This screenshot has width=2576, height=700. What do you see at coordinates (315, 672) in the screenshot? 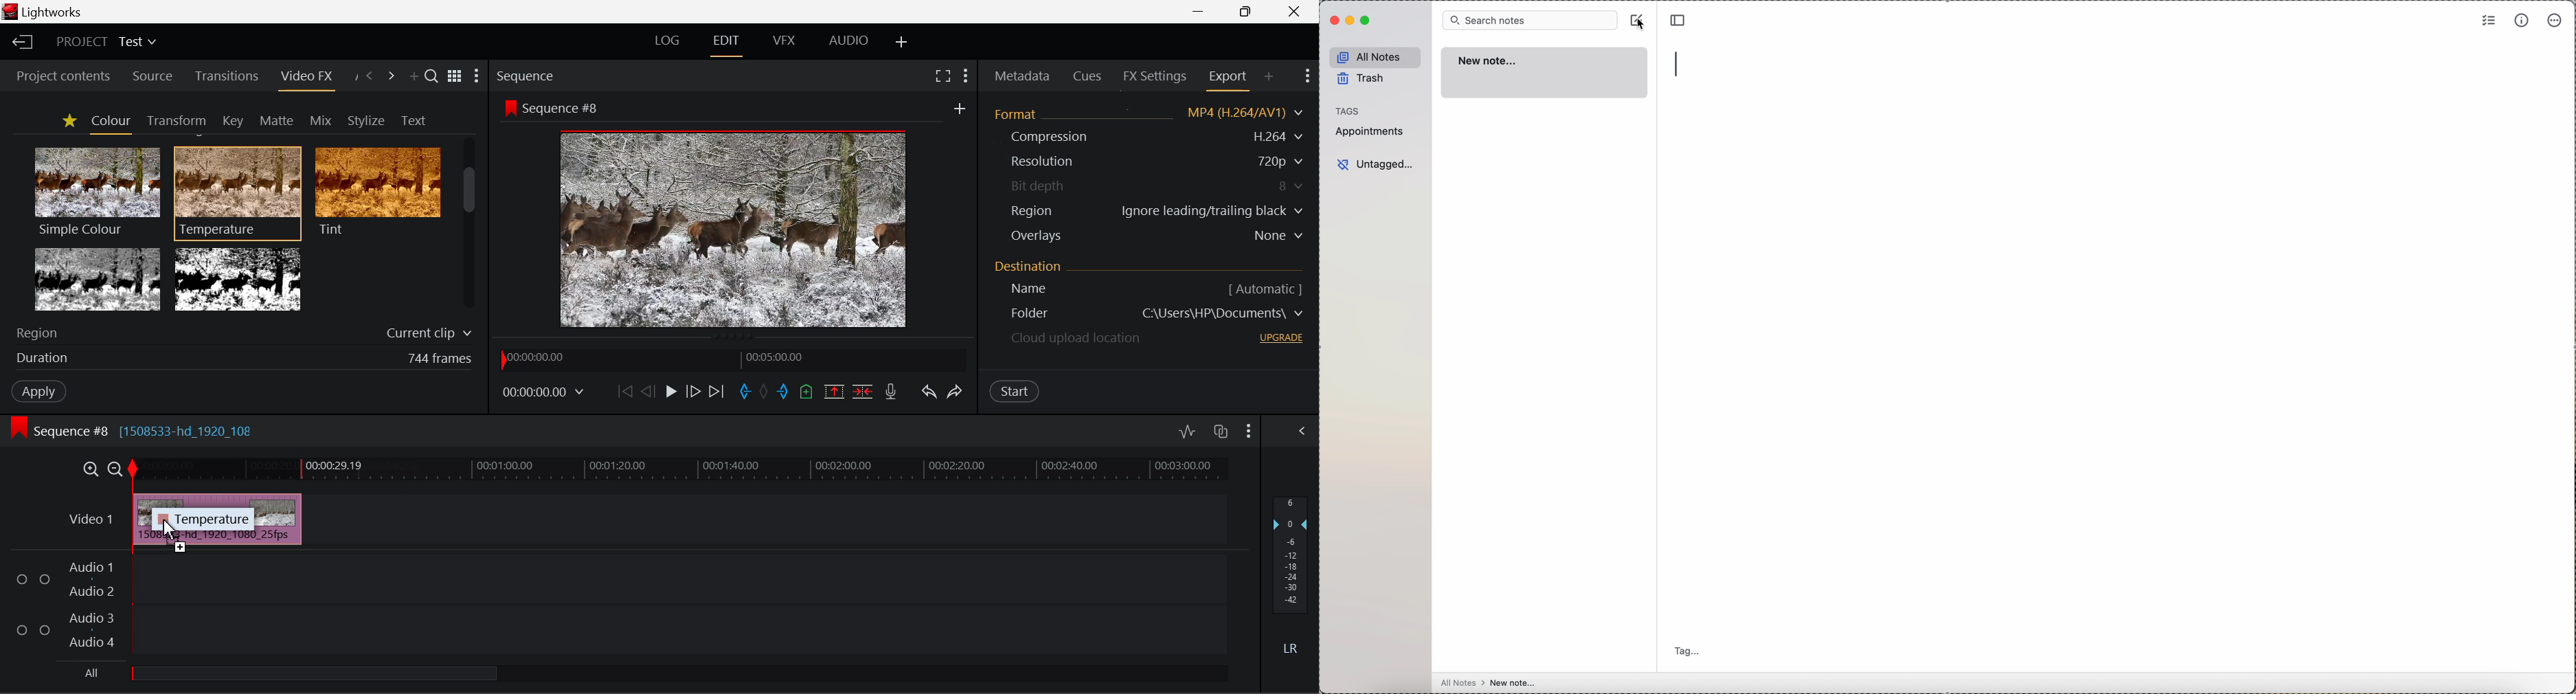
I see `all Audio` at bounding box center [315, 672].